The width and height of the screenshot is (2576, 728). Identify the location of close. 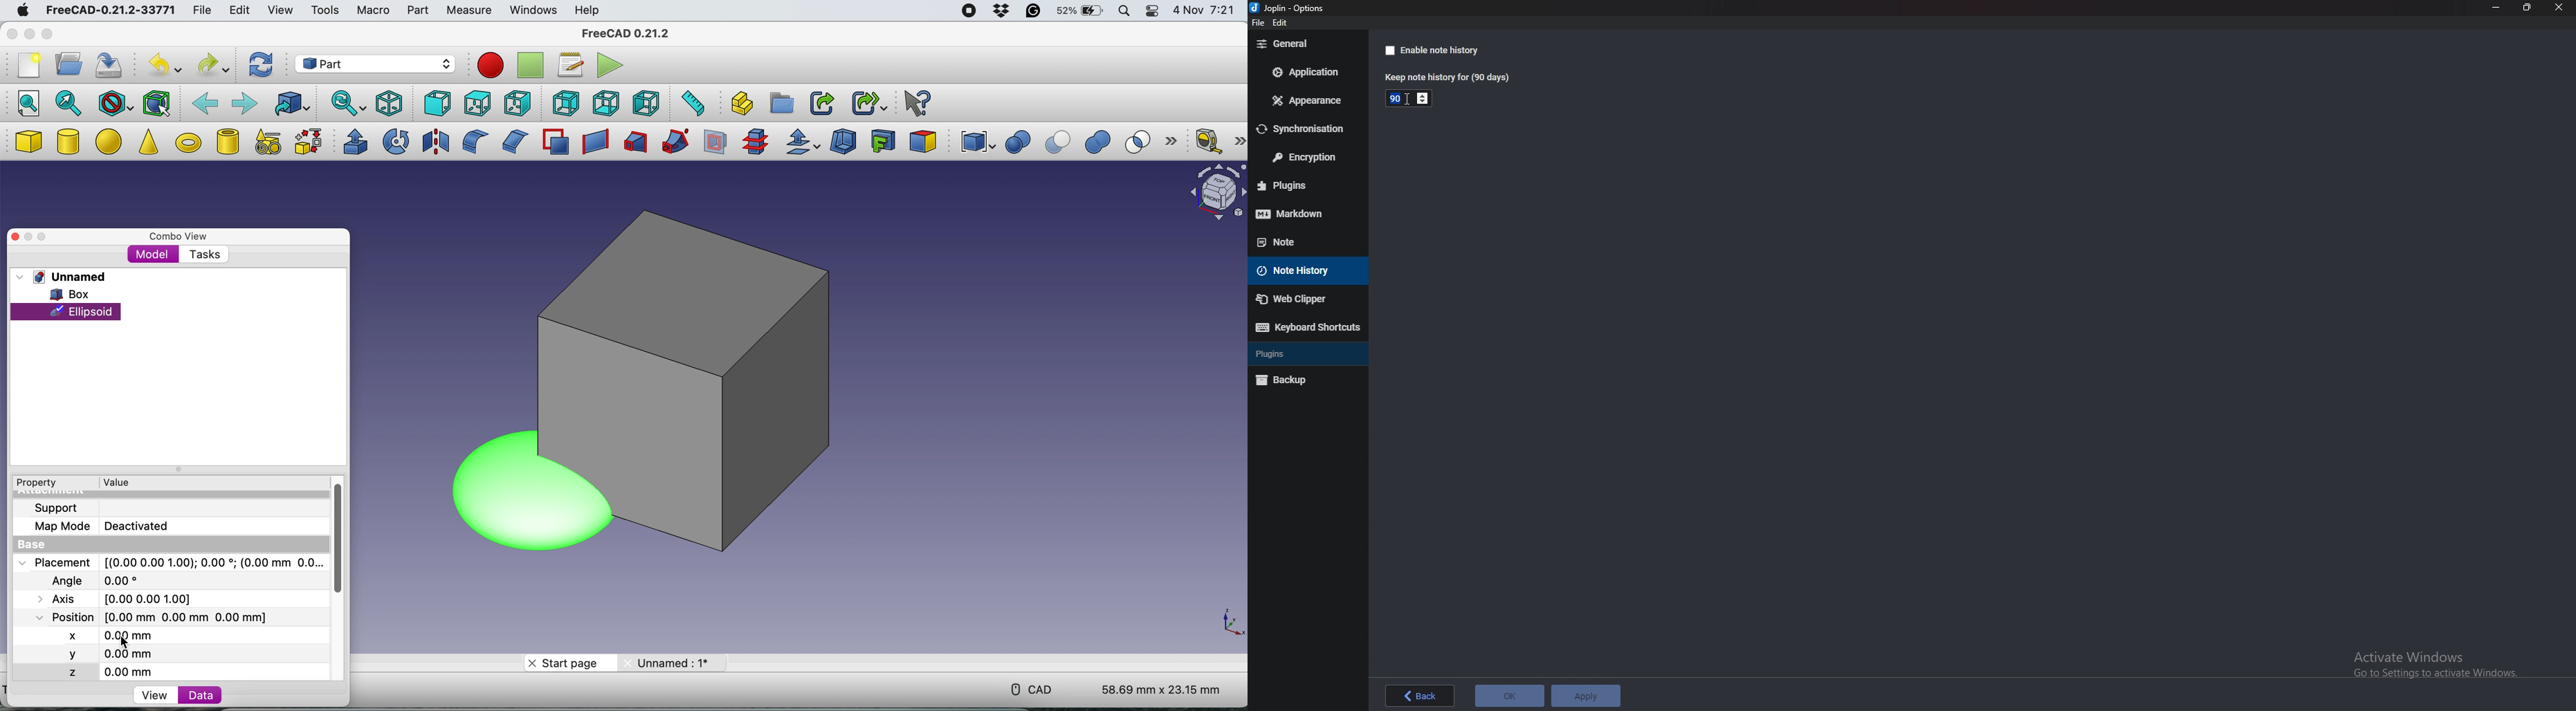
(16, 236).